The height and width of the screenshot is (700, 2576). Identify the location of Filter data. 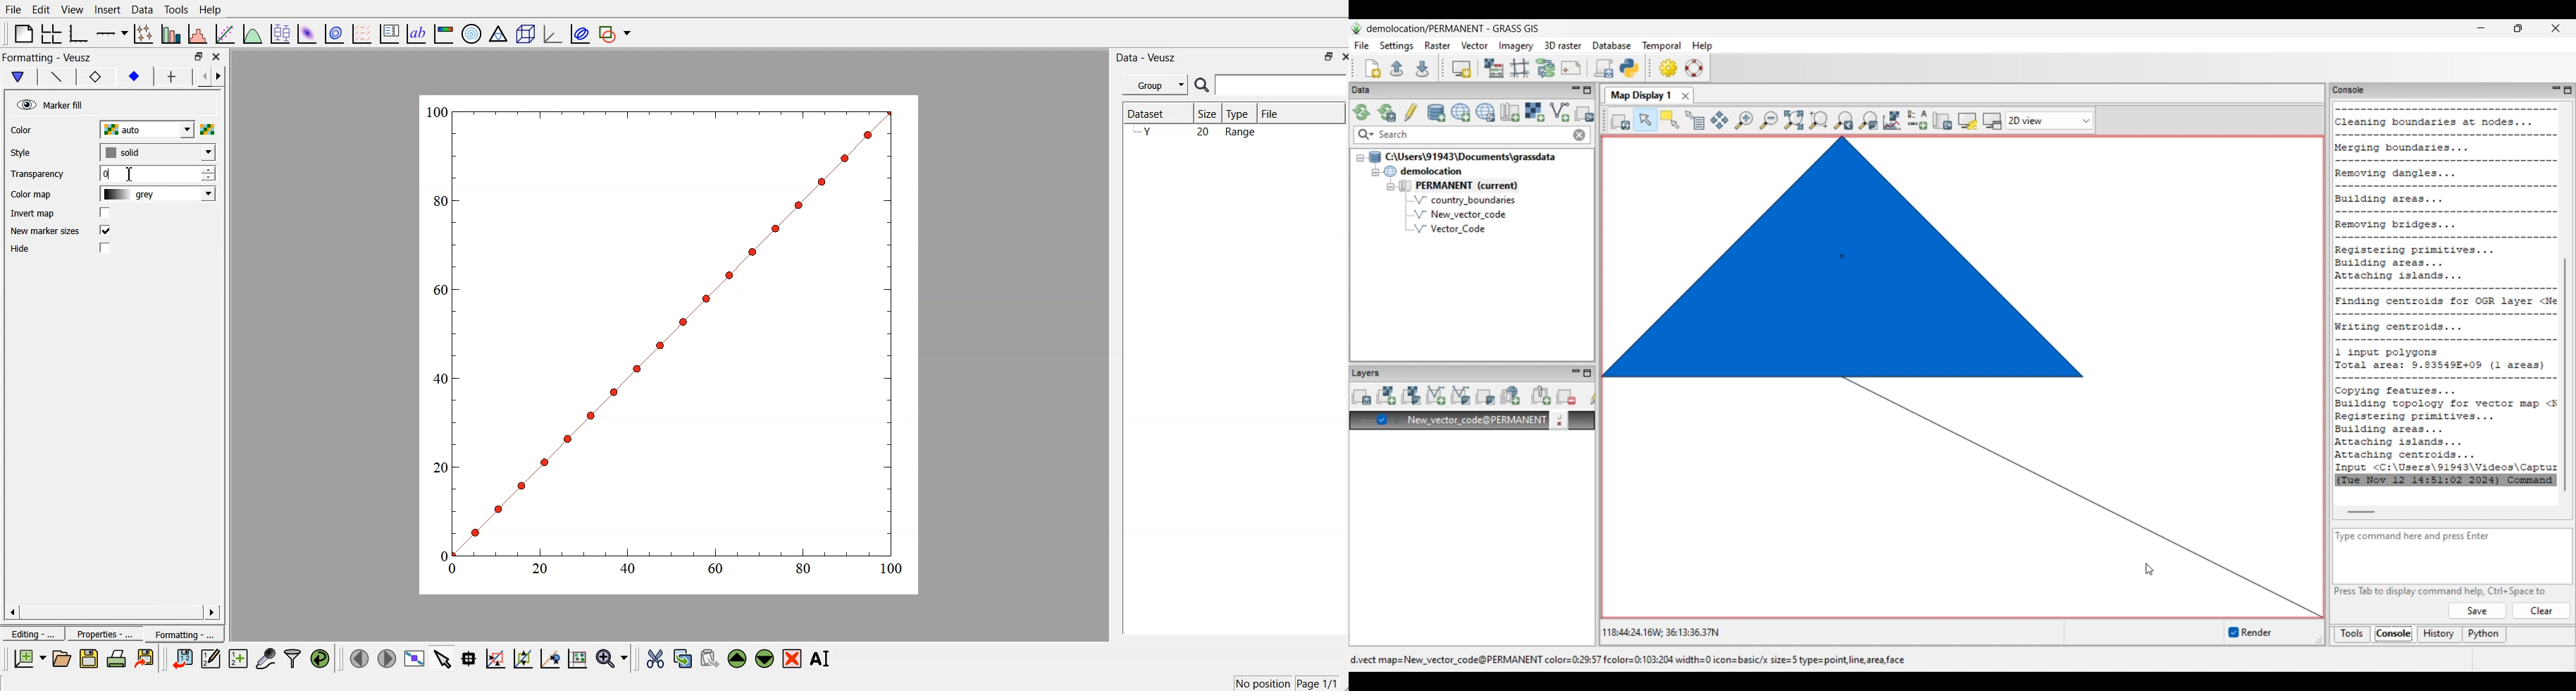
(294, 658).